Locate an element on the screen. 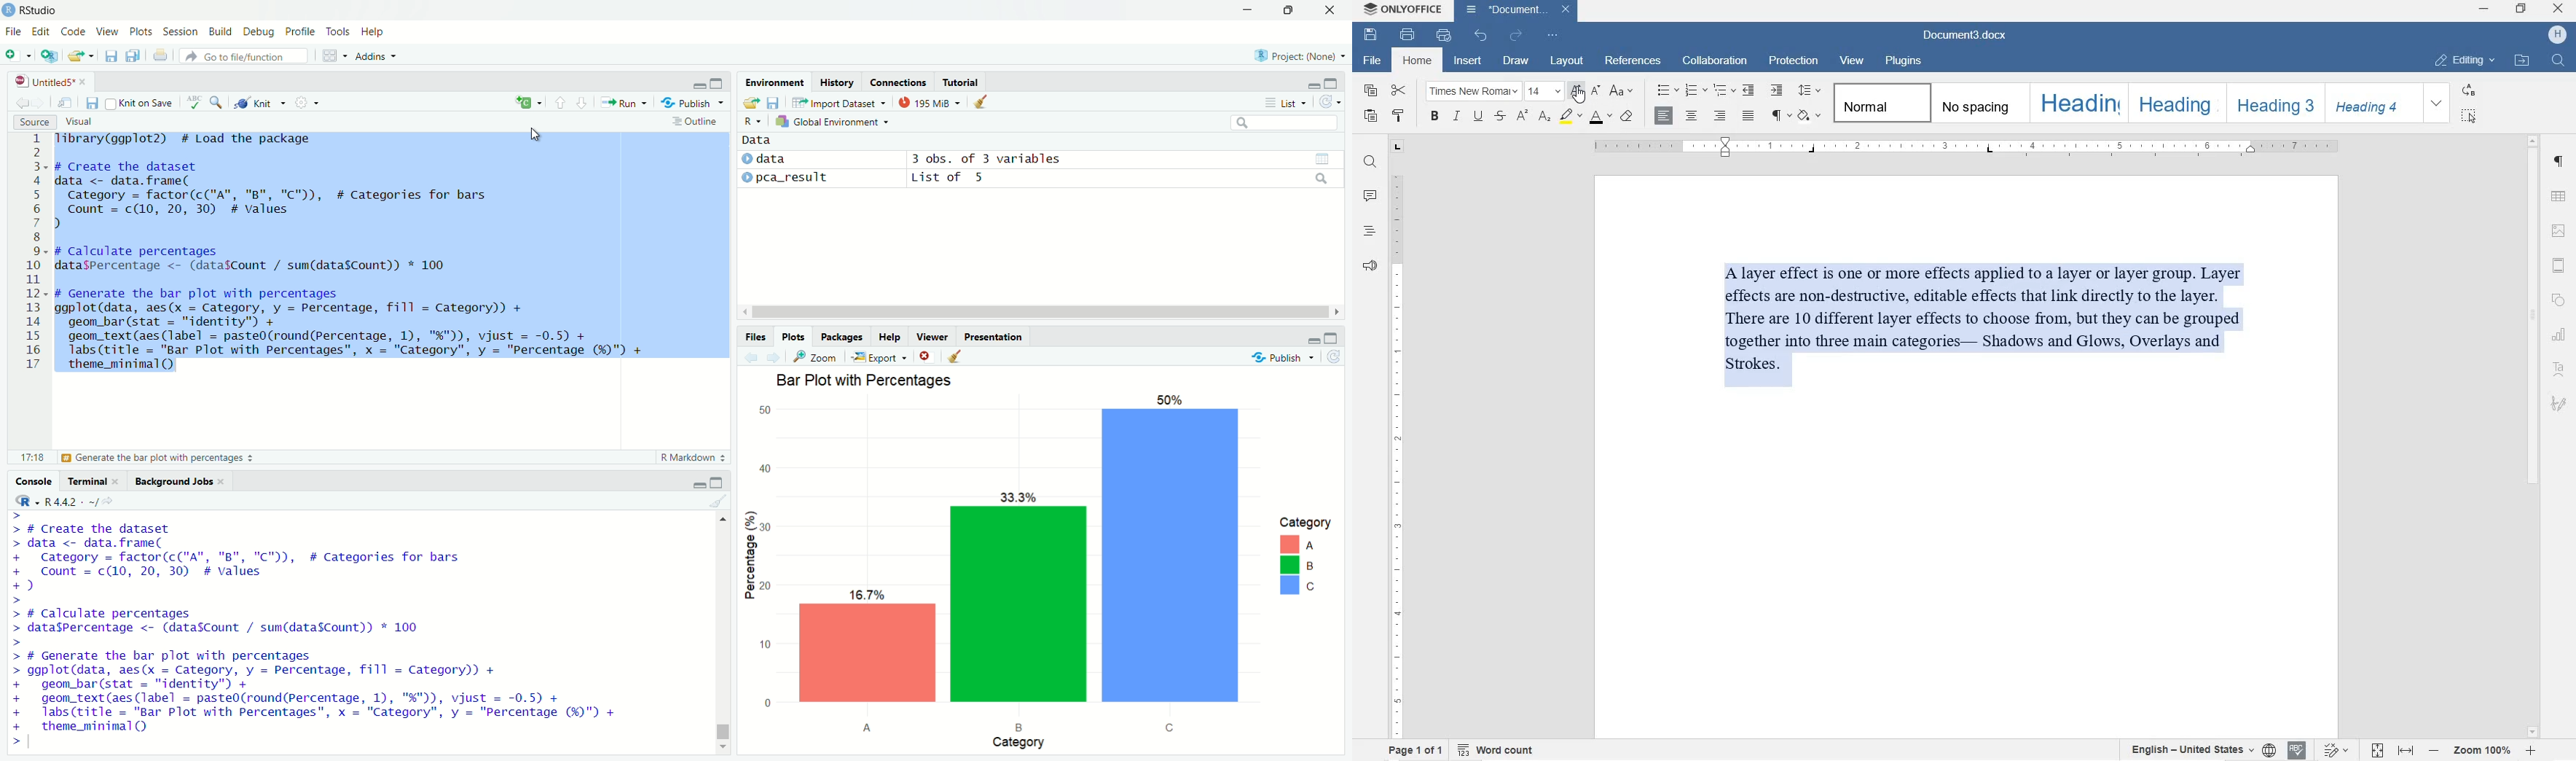 The image size is (2576, 784). background jobs is located at coordinates (178, 481).